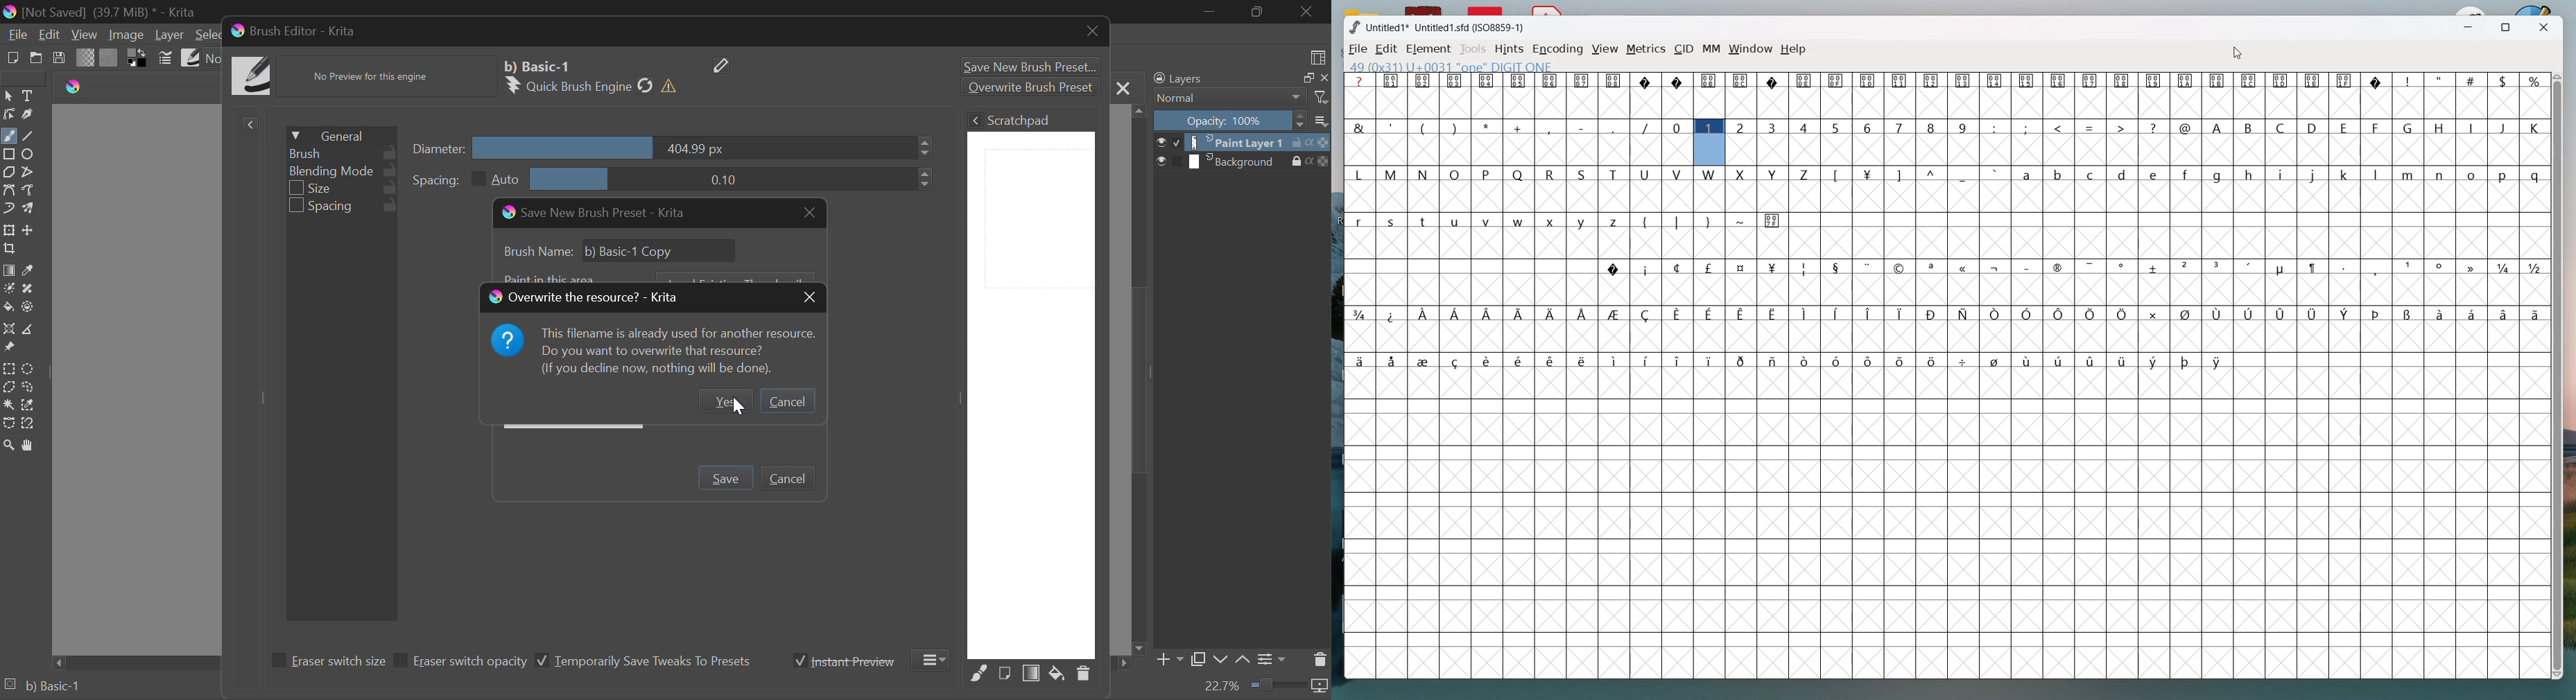 The image size is (2576, 700). What do you see at coordinates (2504, 28) in the screenshot?
I see `maximize` at bounding box center [2504, 28].